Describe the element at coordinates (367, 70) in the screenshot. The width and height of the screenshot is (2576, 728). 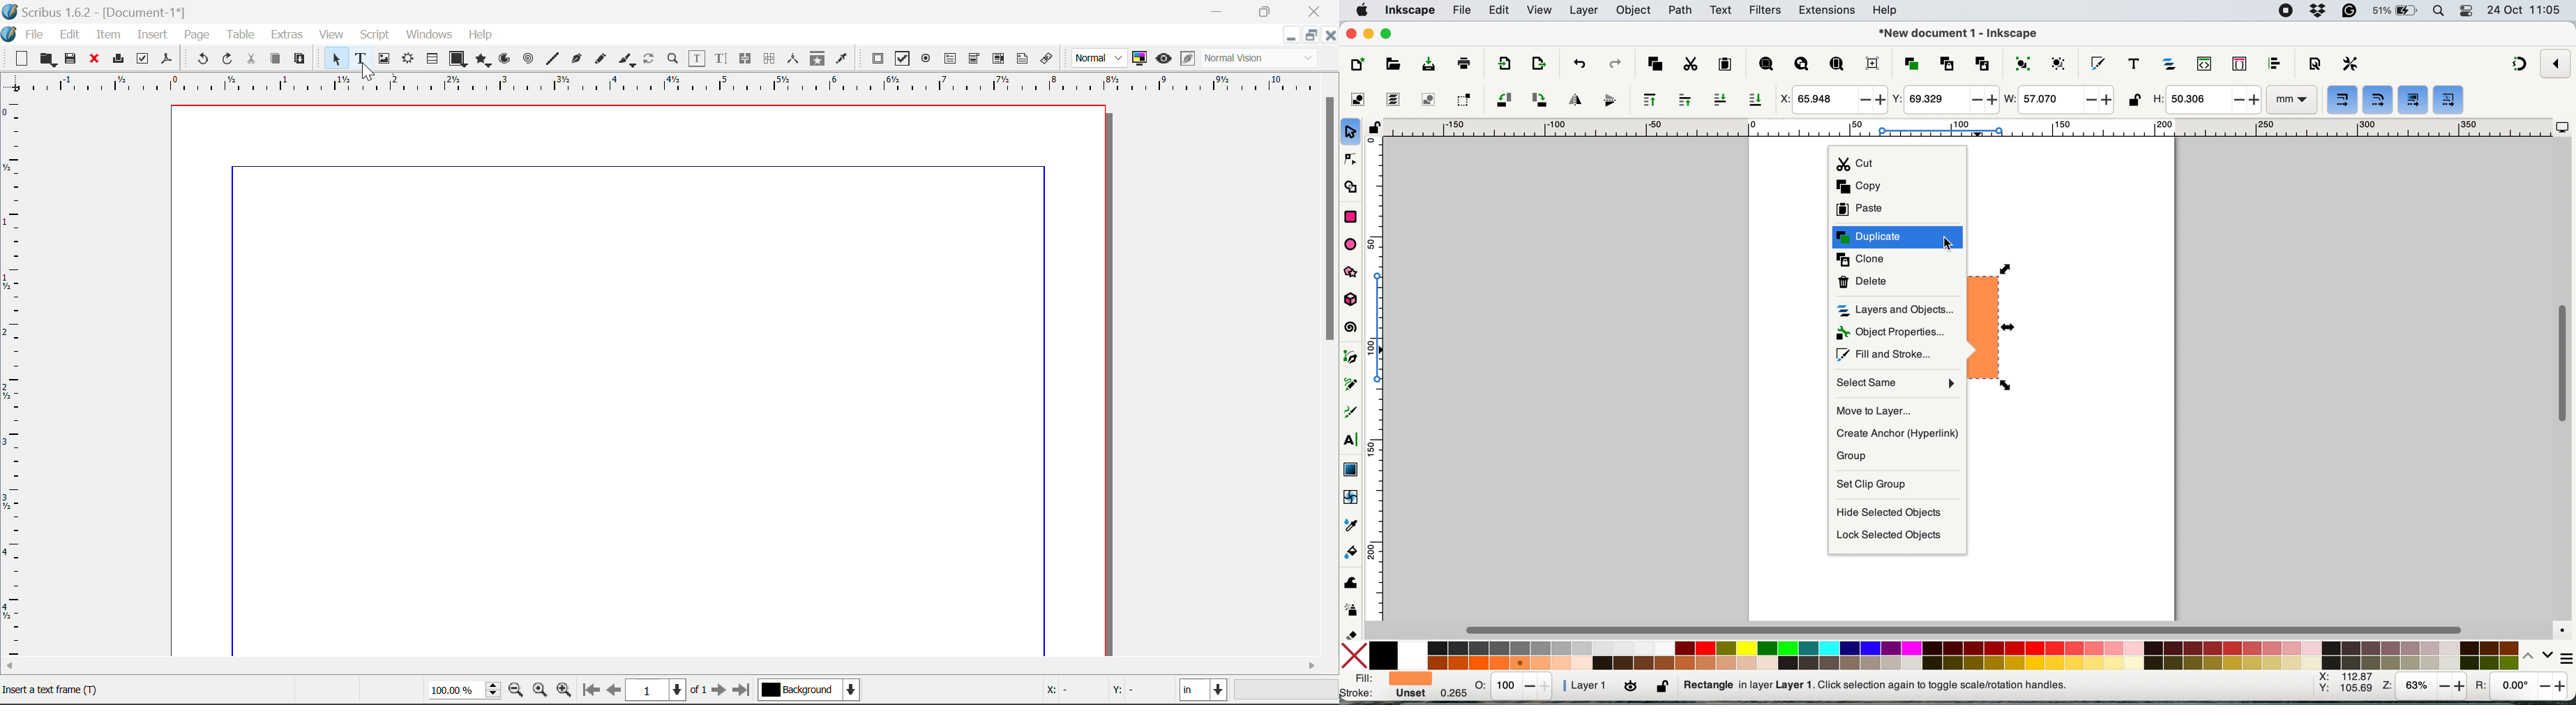
I see `Cursor Position` at that location.